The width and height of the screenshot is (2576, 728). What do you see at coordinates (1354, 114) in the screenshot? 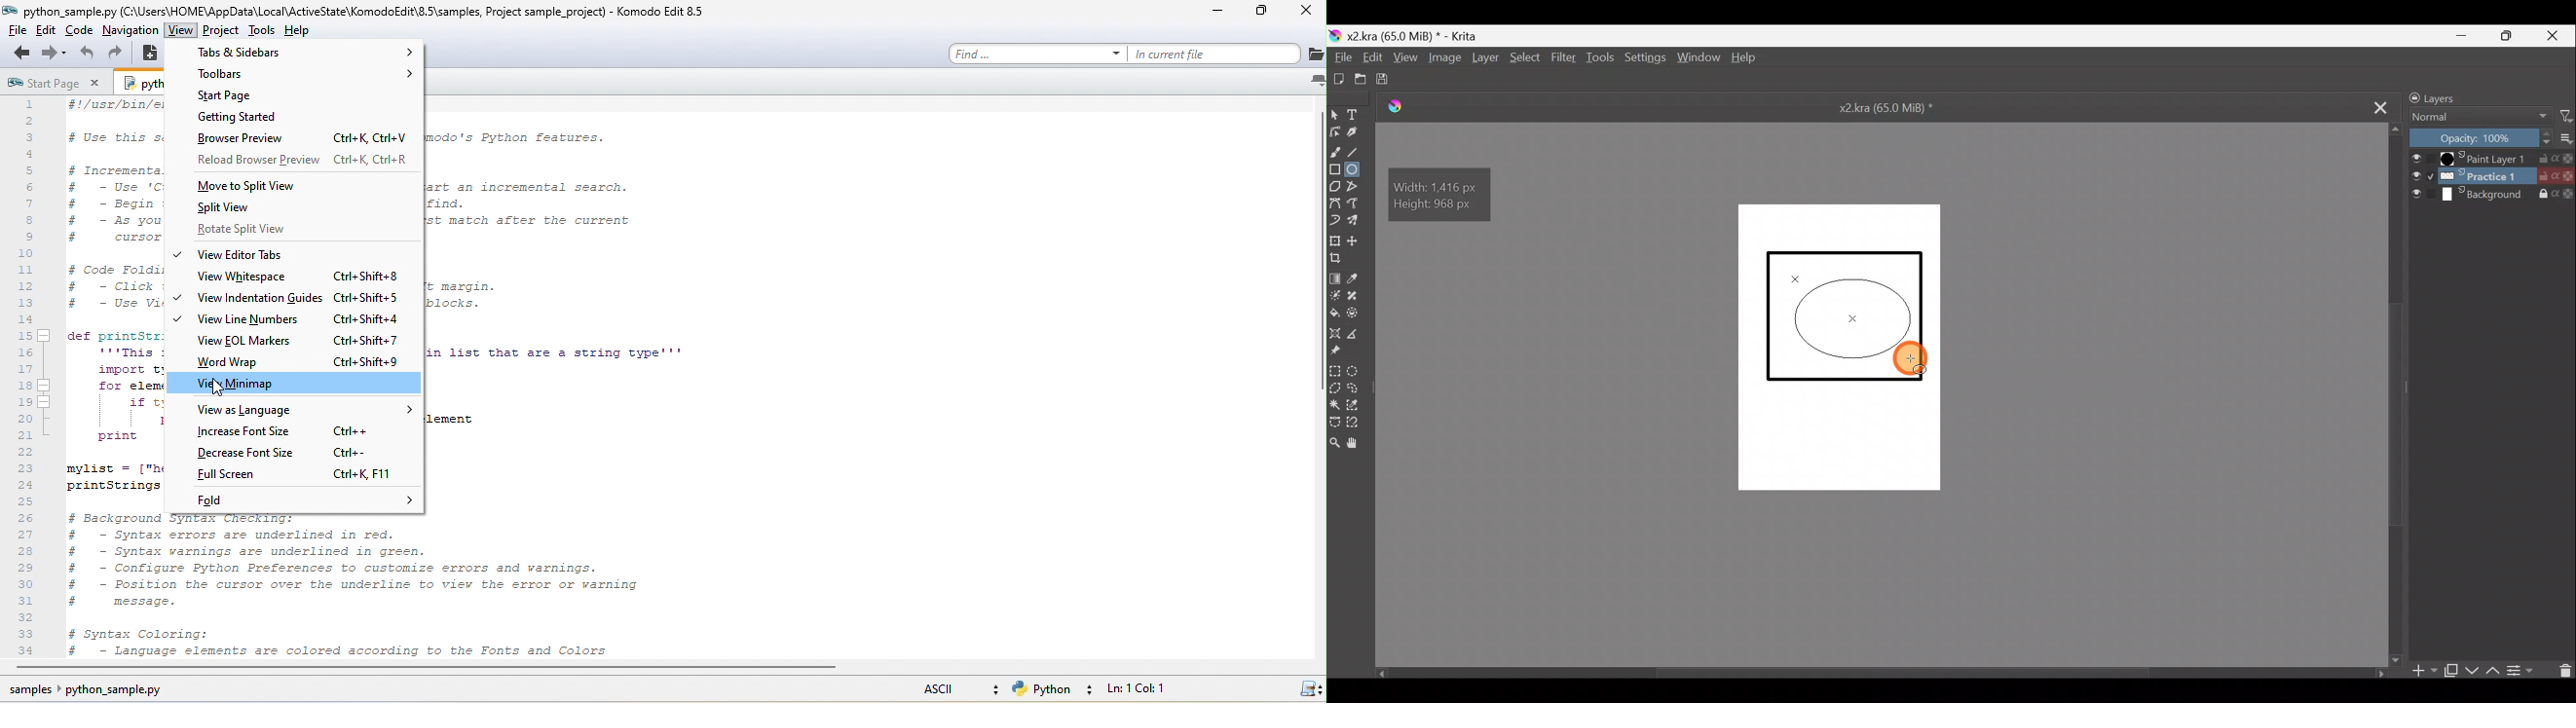
I see `Text tool` at bounding box center [1354, 114].